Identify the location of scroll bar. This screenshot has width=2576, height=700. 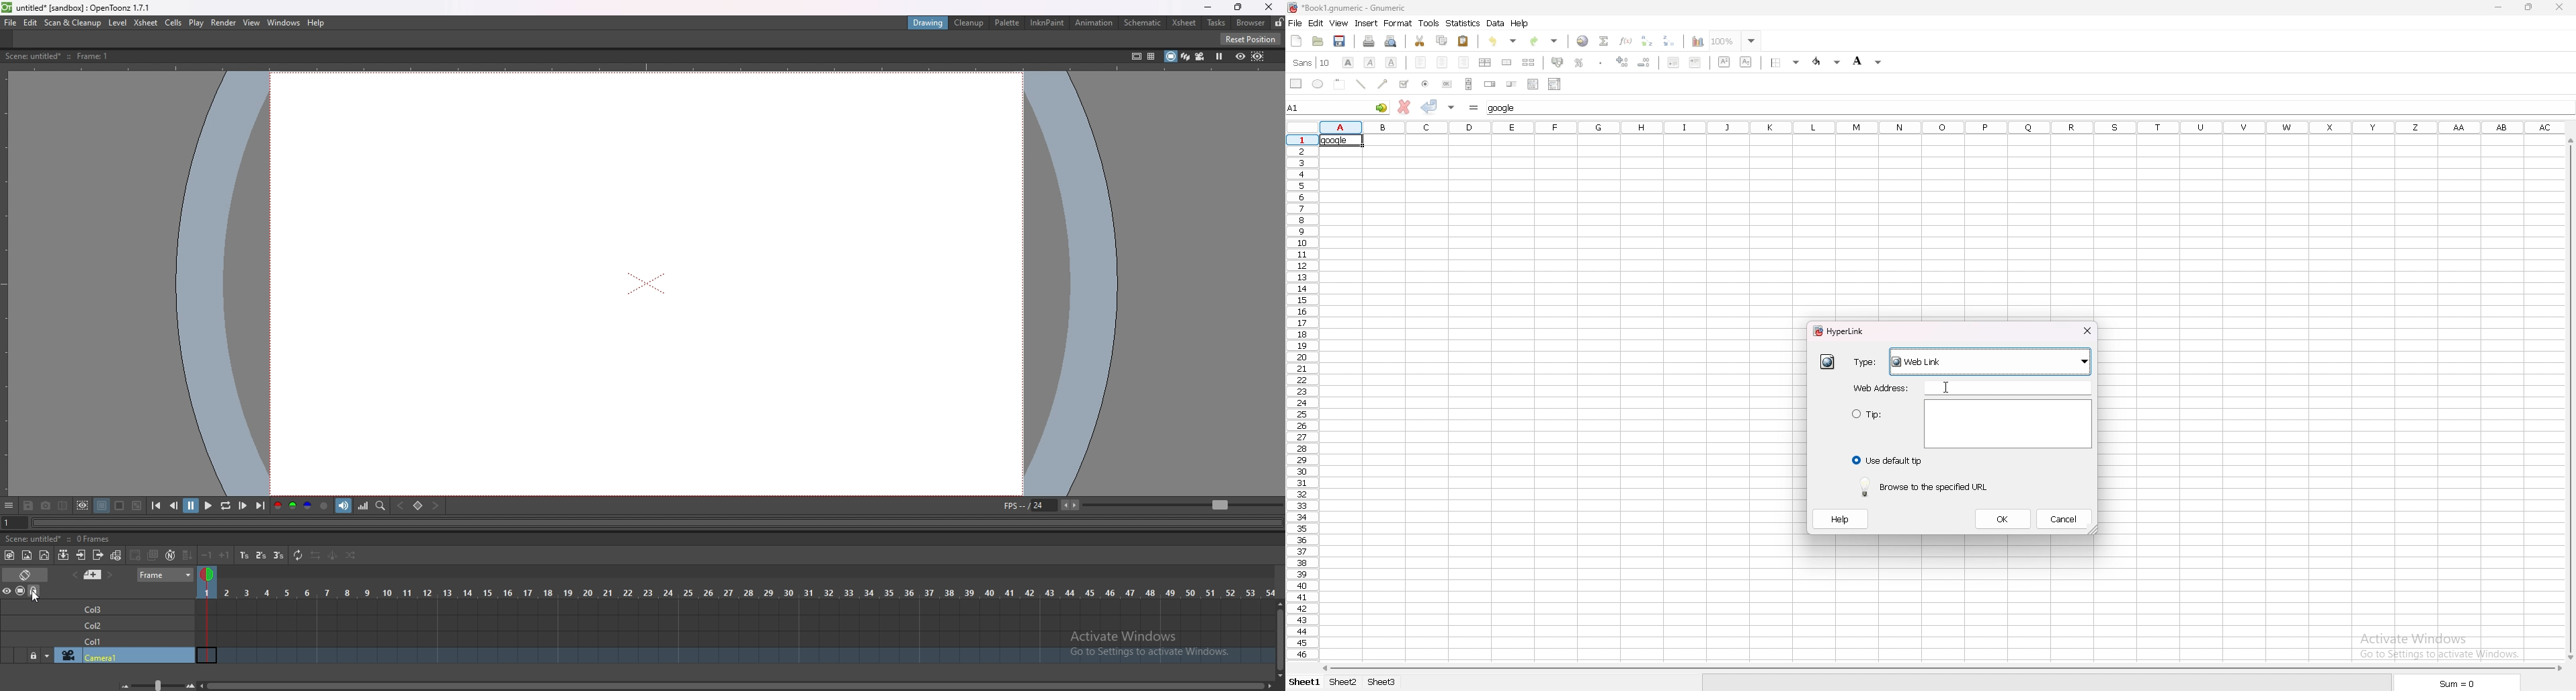
(1941, 668).